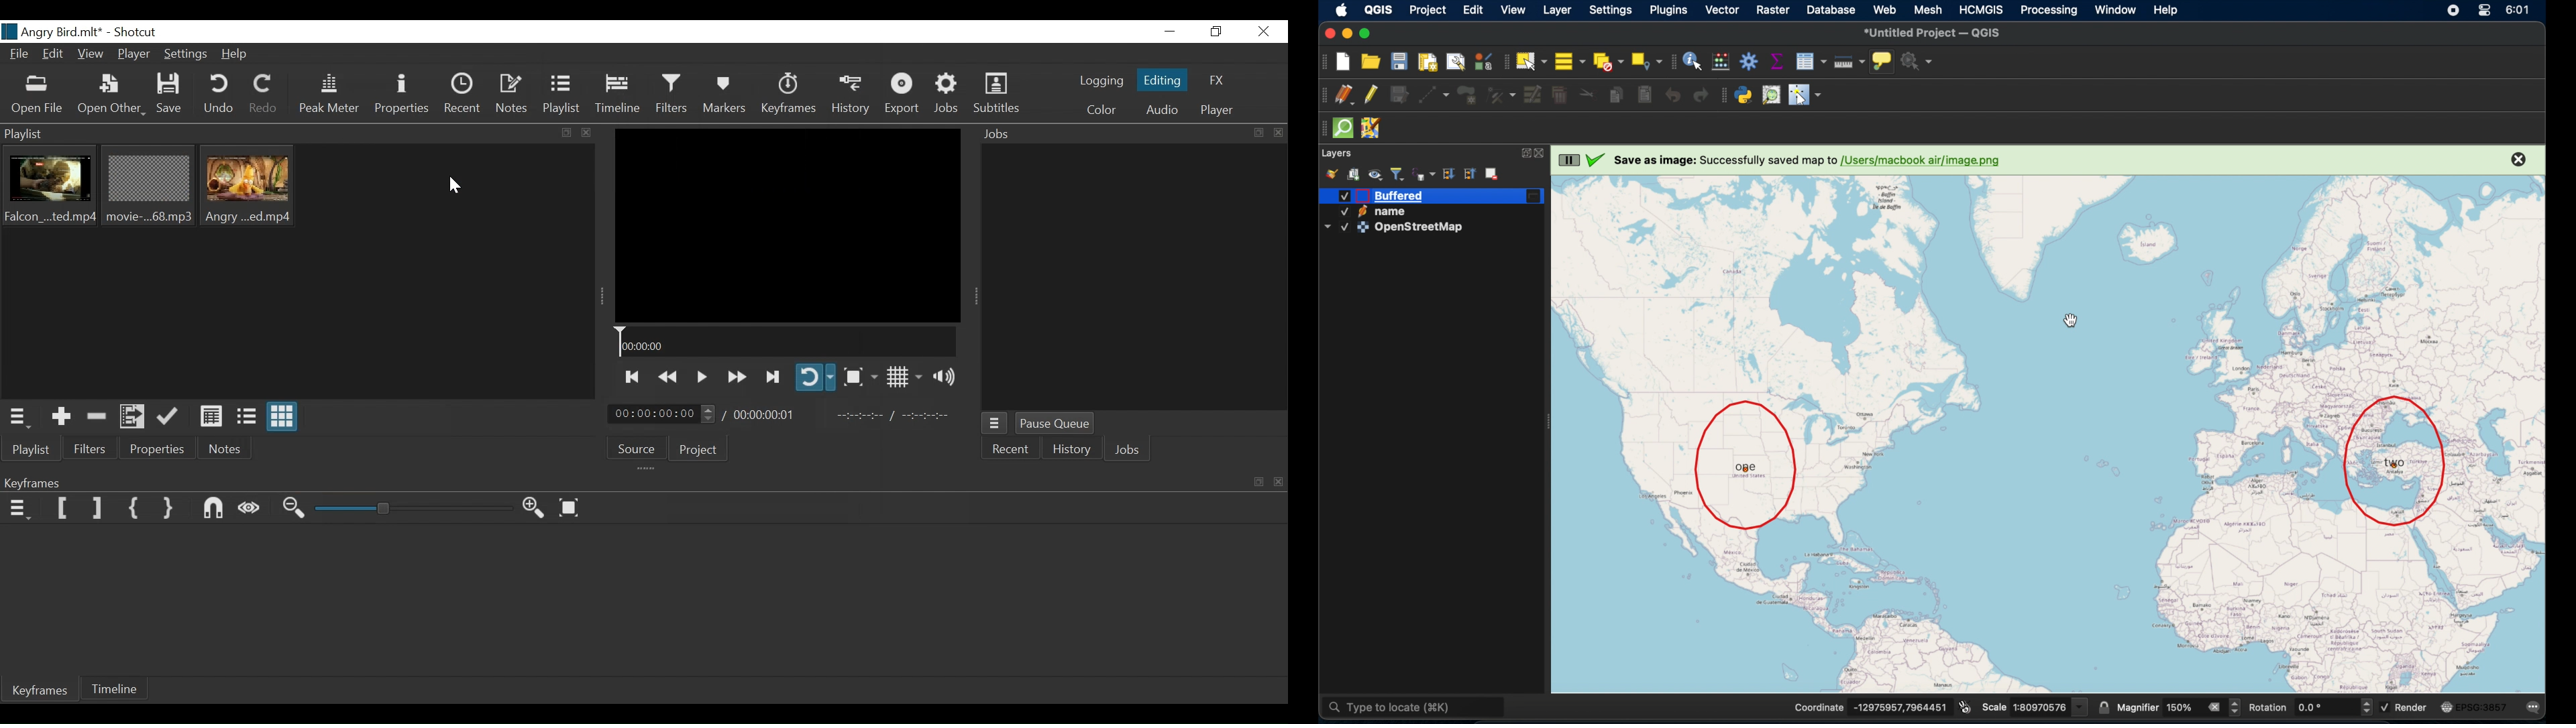 This screenshot has height=728, width=2576. What do you see at coordinates (1501, 93) in the screenshot?
I see `vertex tool` at bounding box center [1501, 93].